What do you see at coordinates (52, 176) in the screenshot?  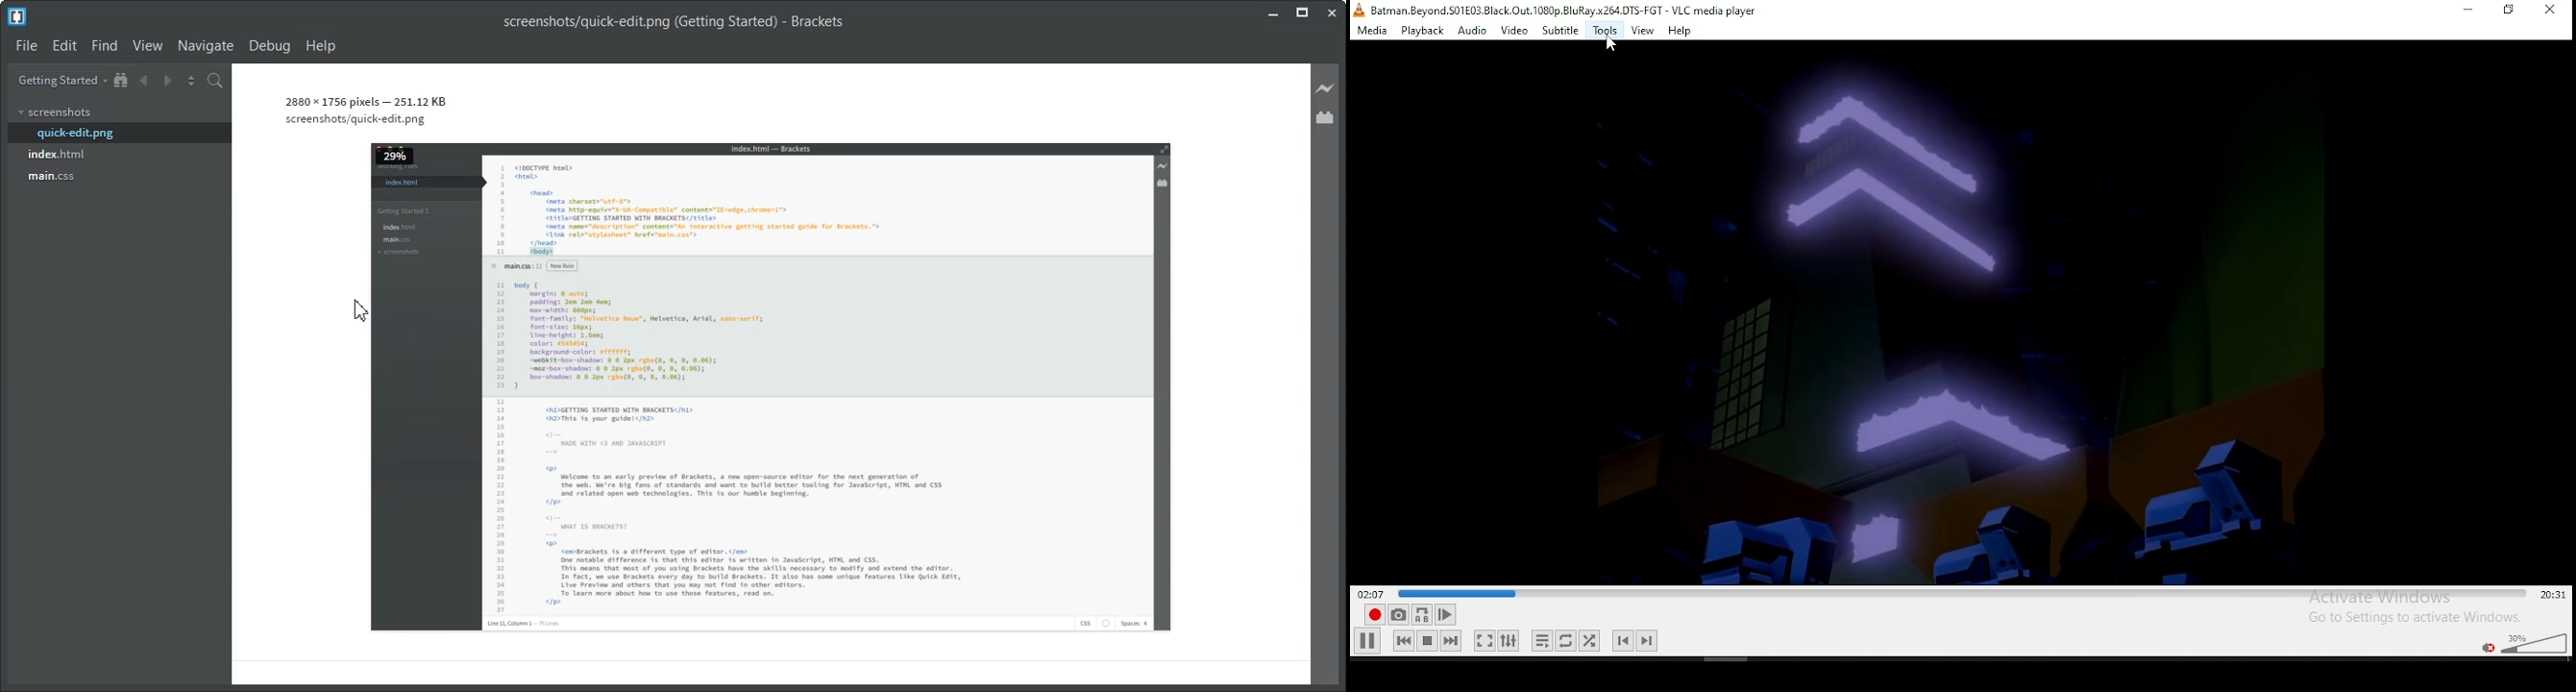 I see `main.css` at bounding box center [52, 176].